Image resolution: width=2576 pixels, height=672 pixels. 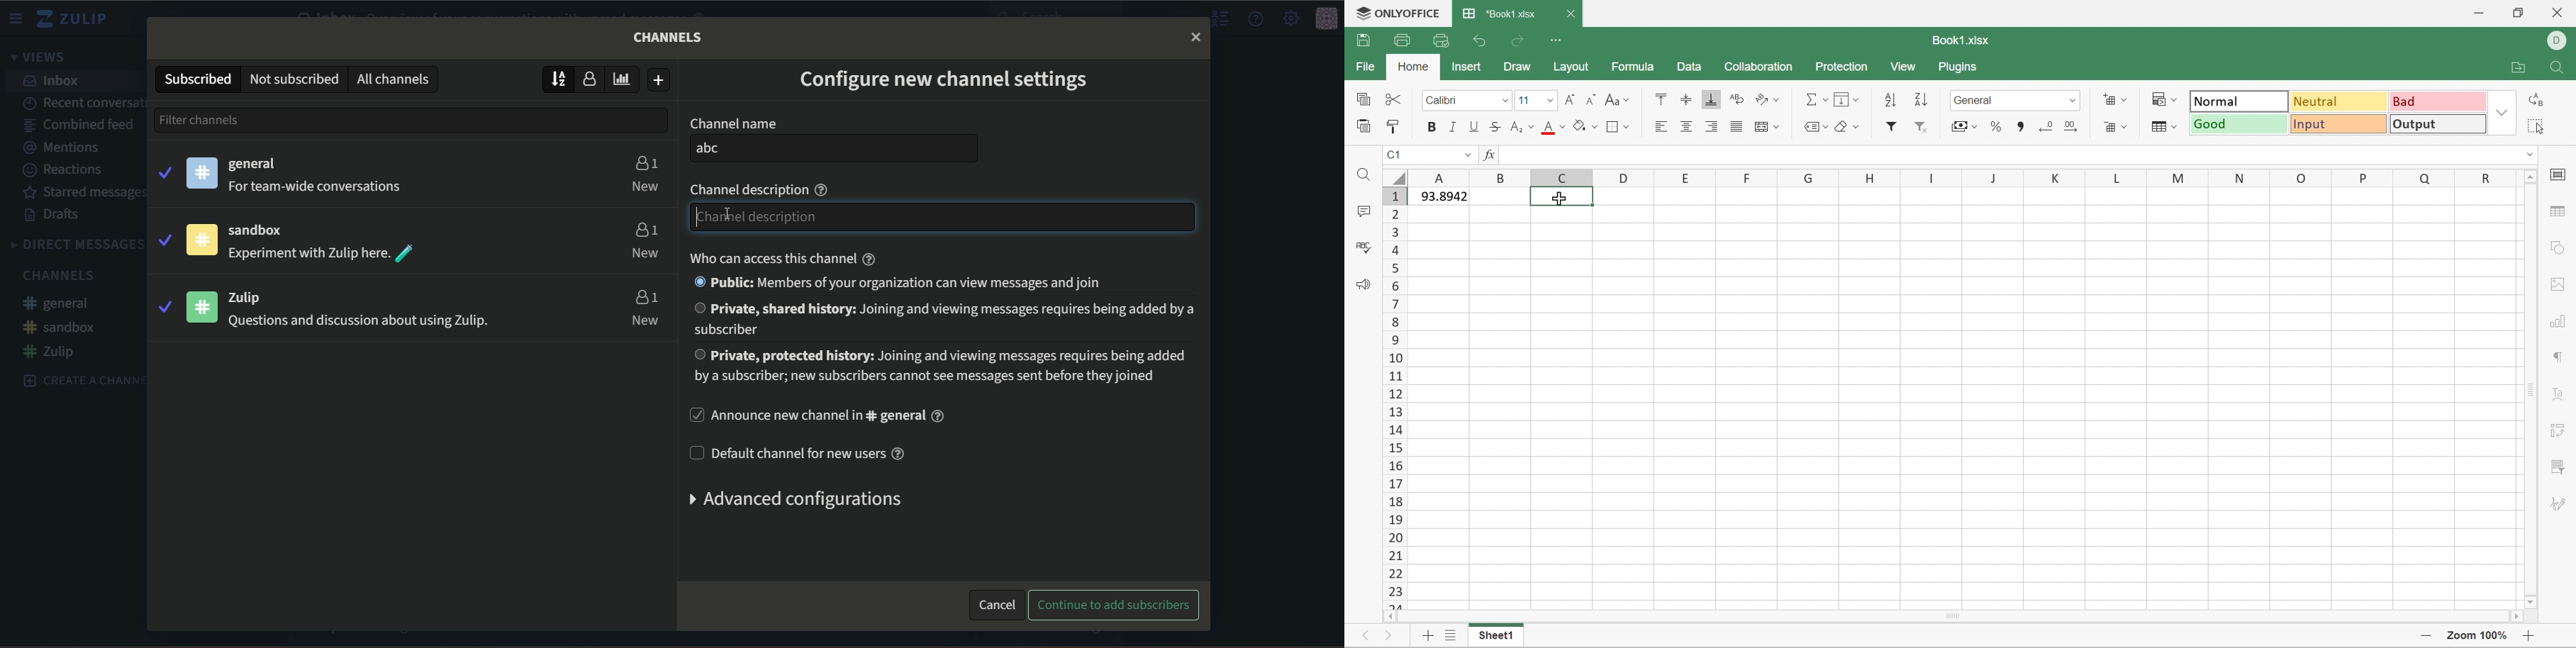 I want to click on Scroll Bar, so click(x=2528, y=391).